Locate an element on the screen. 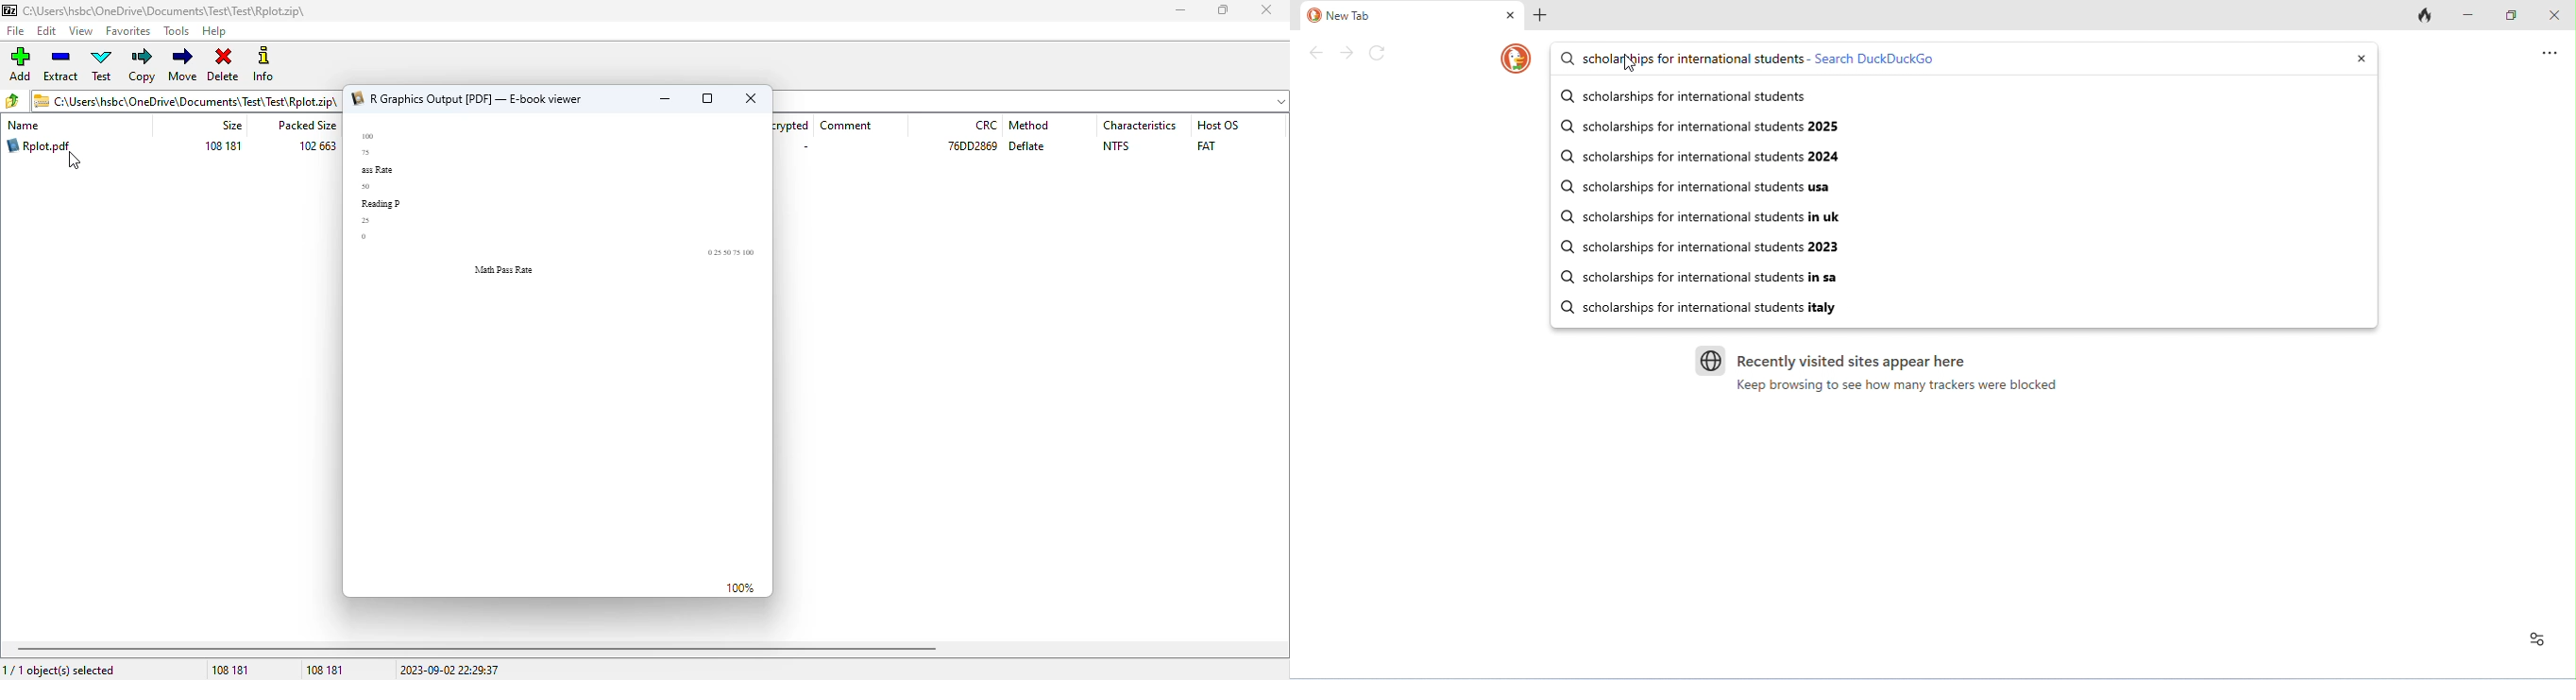  108 181 is located at coordinates (223, 146).